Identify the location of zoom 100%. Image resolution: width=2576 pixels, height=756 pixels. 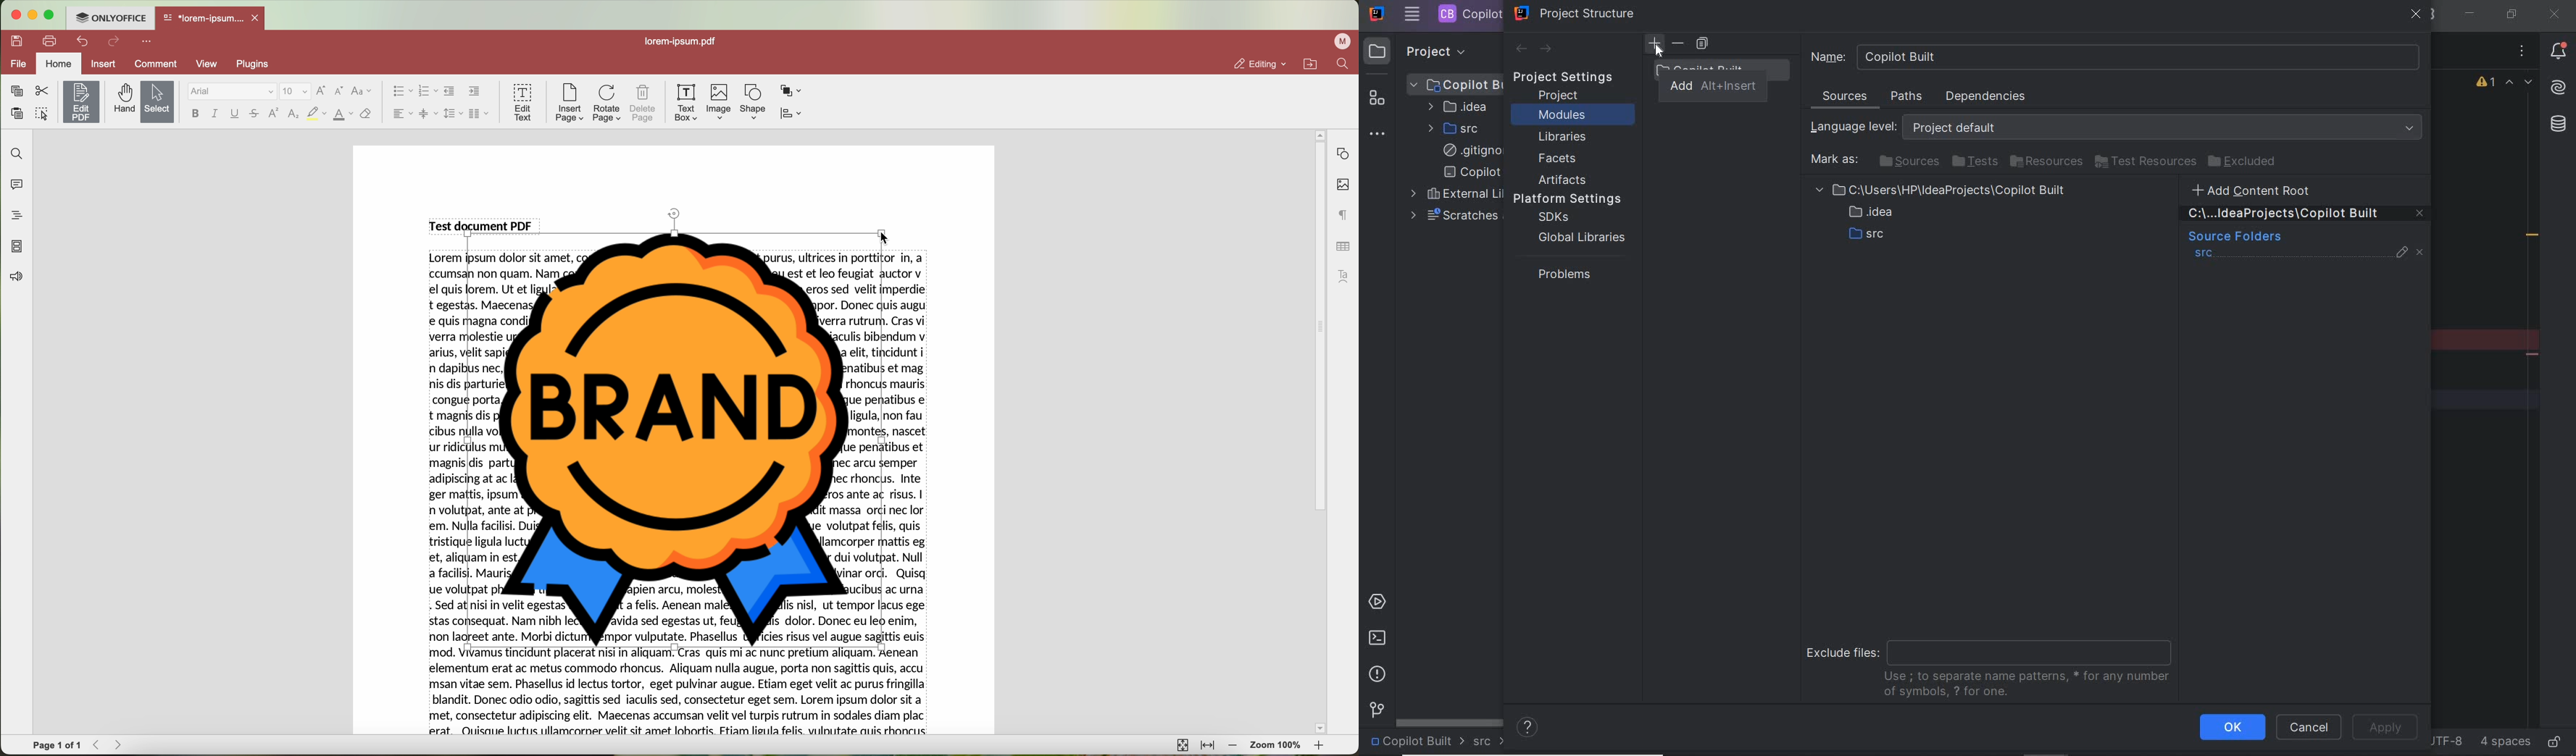
(1277, 747).